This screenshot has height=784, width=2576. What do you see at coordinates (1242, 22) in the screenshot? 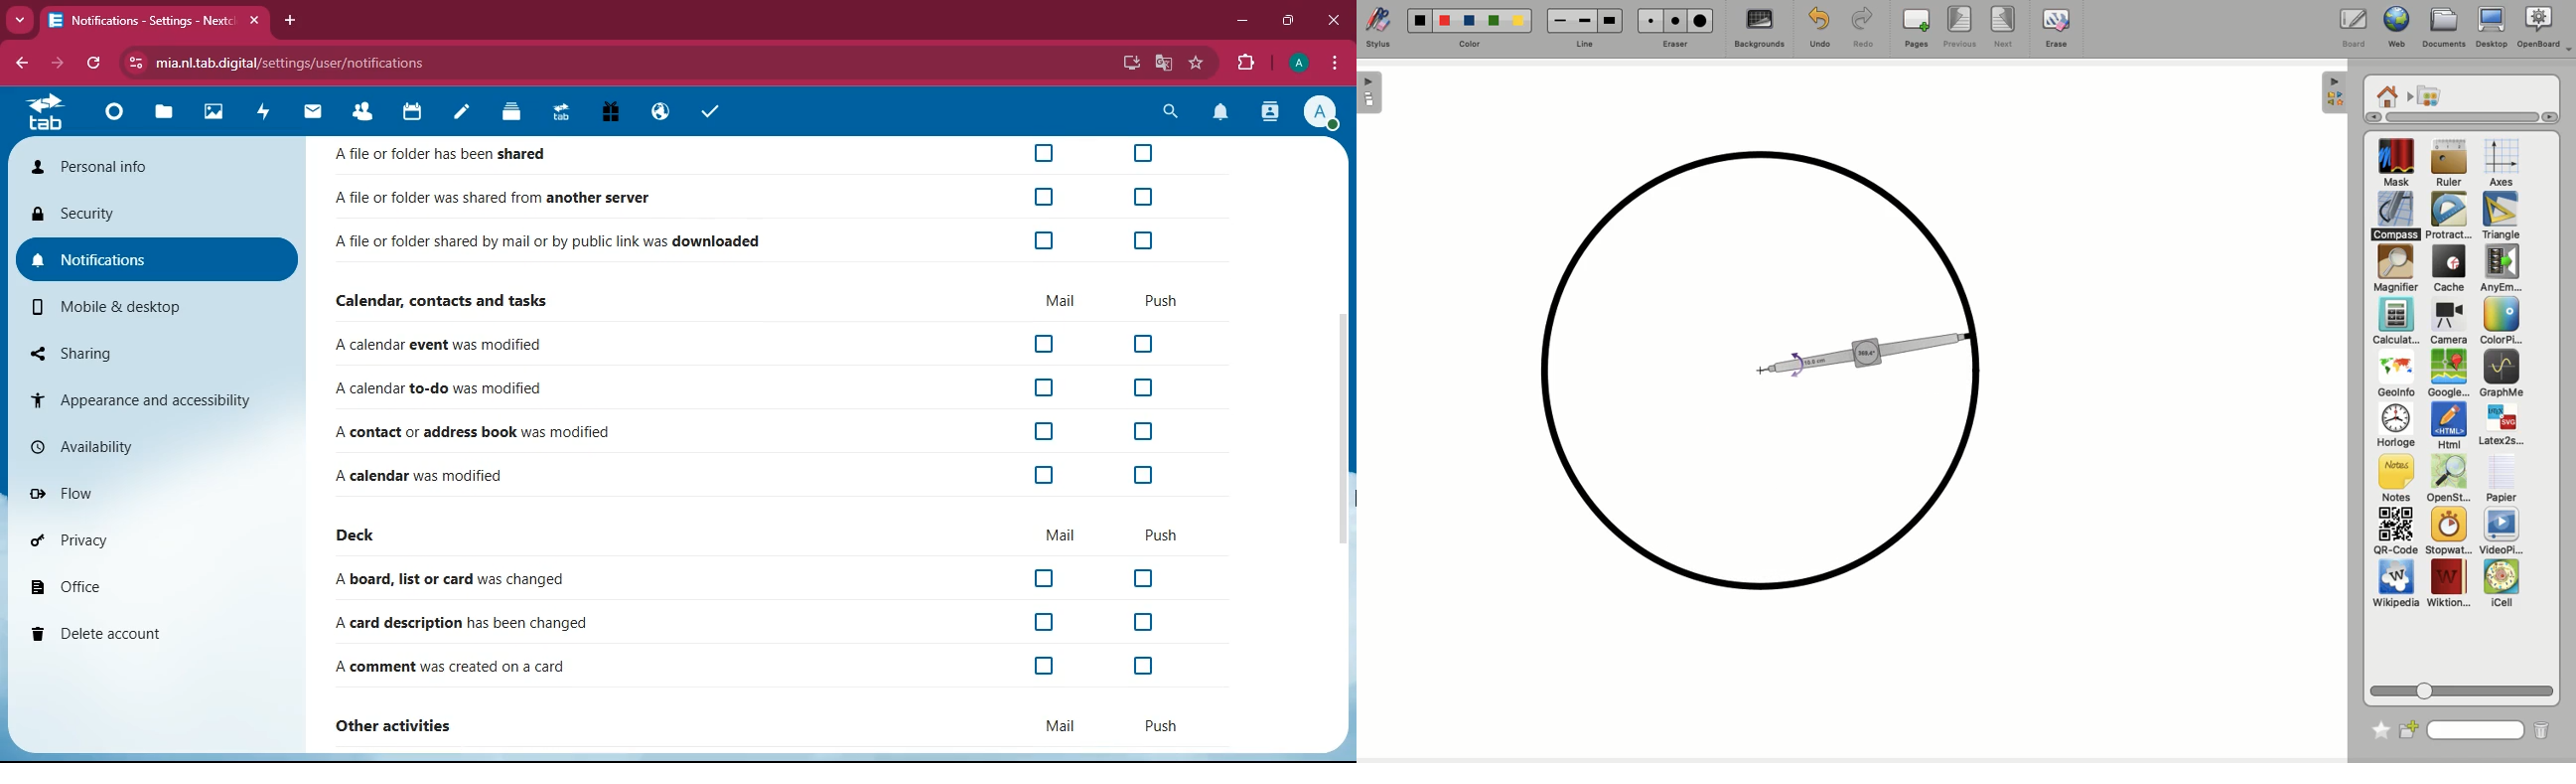
I see `minimize` at bounding box center [1242, 22].